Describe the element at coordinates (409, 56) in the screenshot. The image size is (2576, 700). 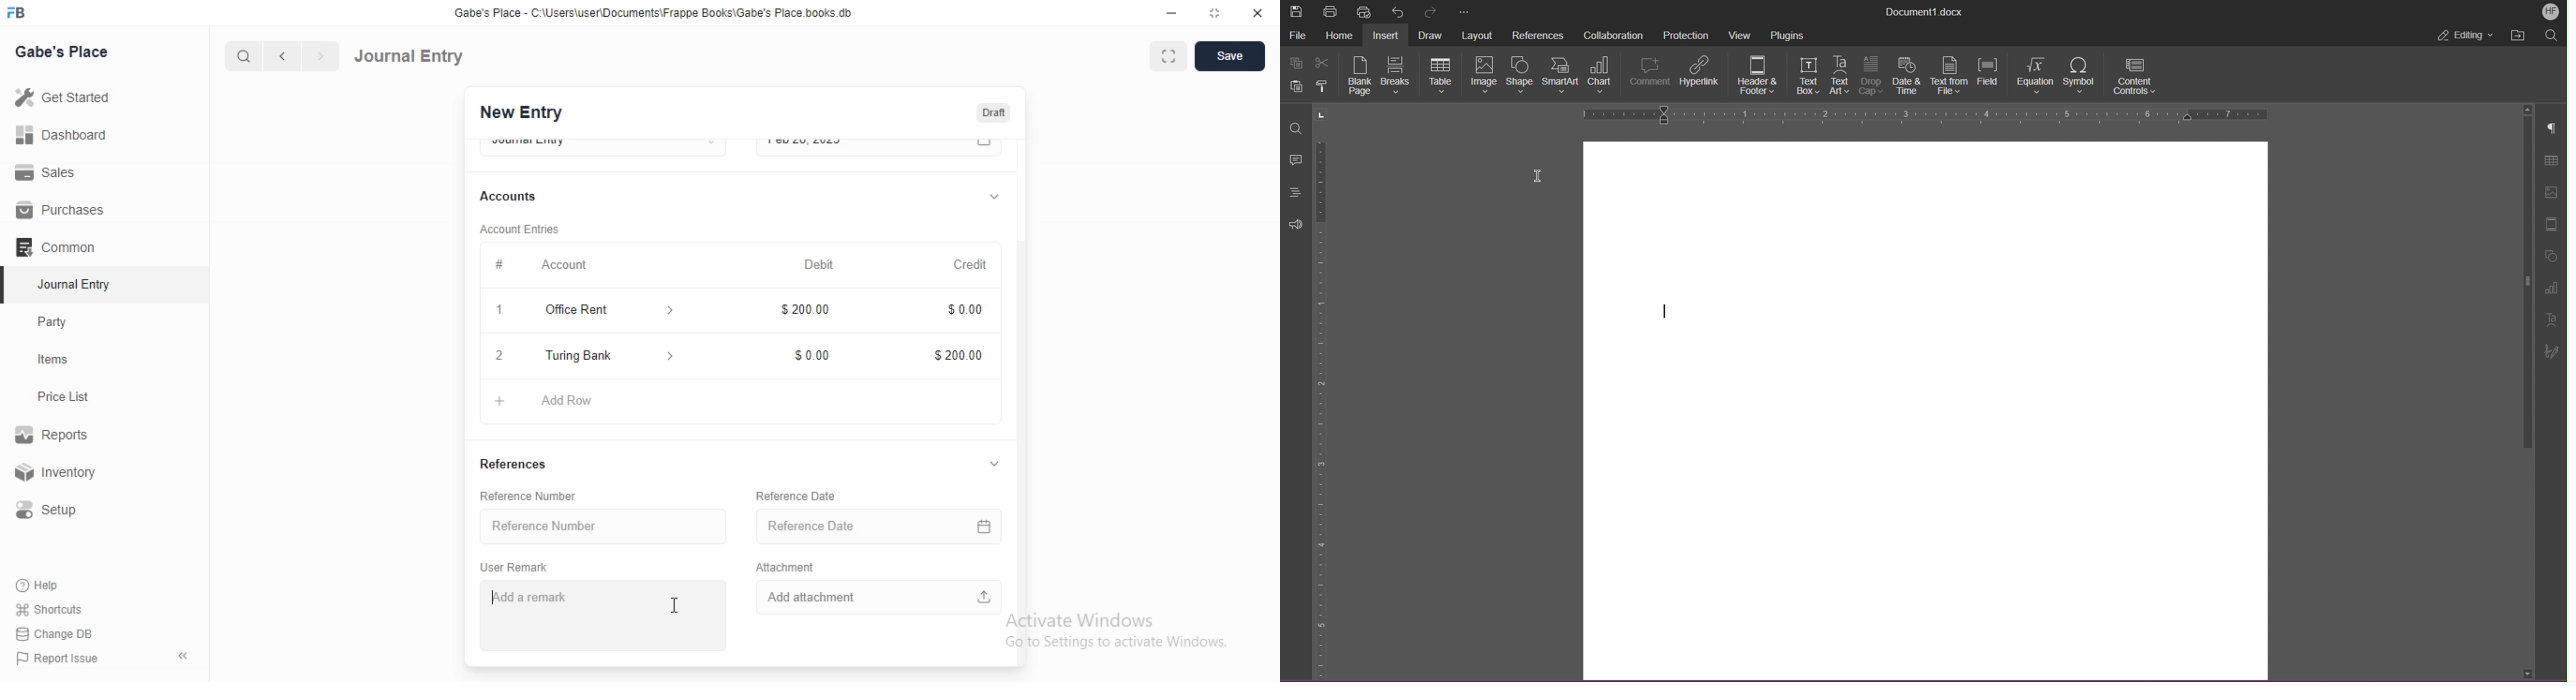
I see `Journal Entry` at that location.